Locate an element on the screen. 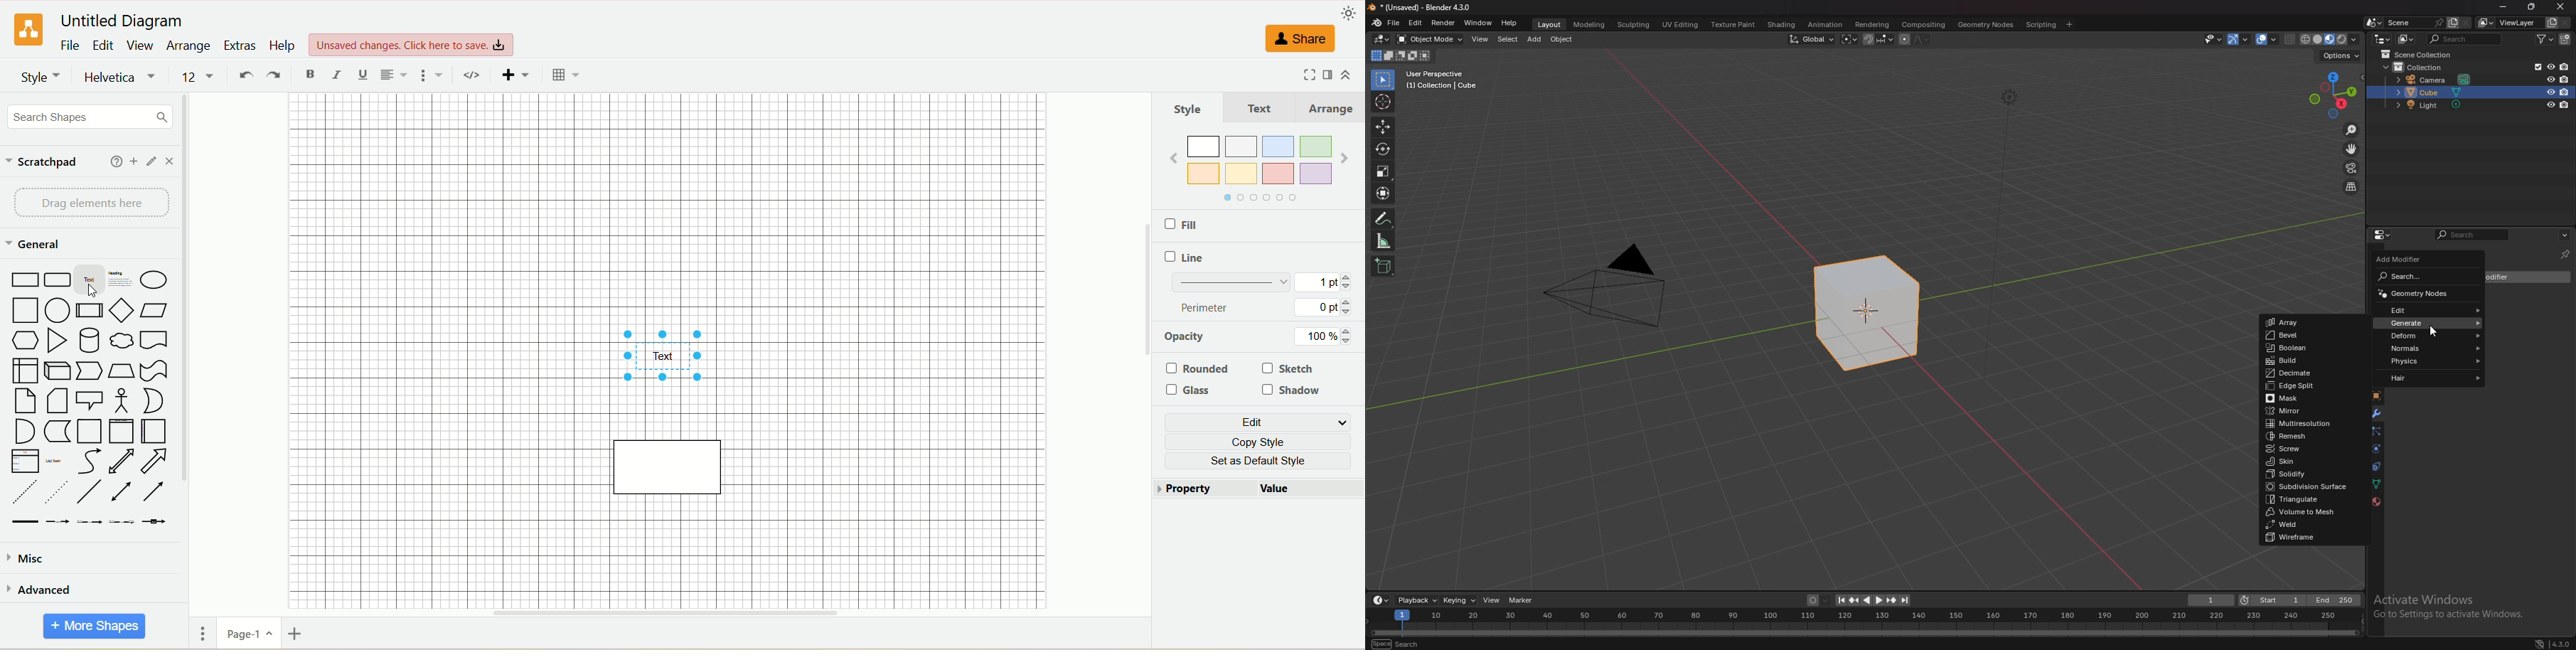 The height and width of the screenshot is (672, 2576). note is located at coordinates (24, 401).